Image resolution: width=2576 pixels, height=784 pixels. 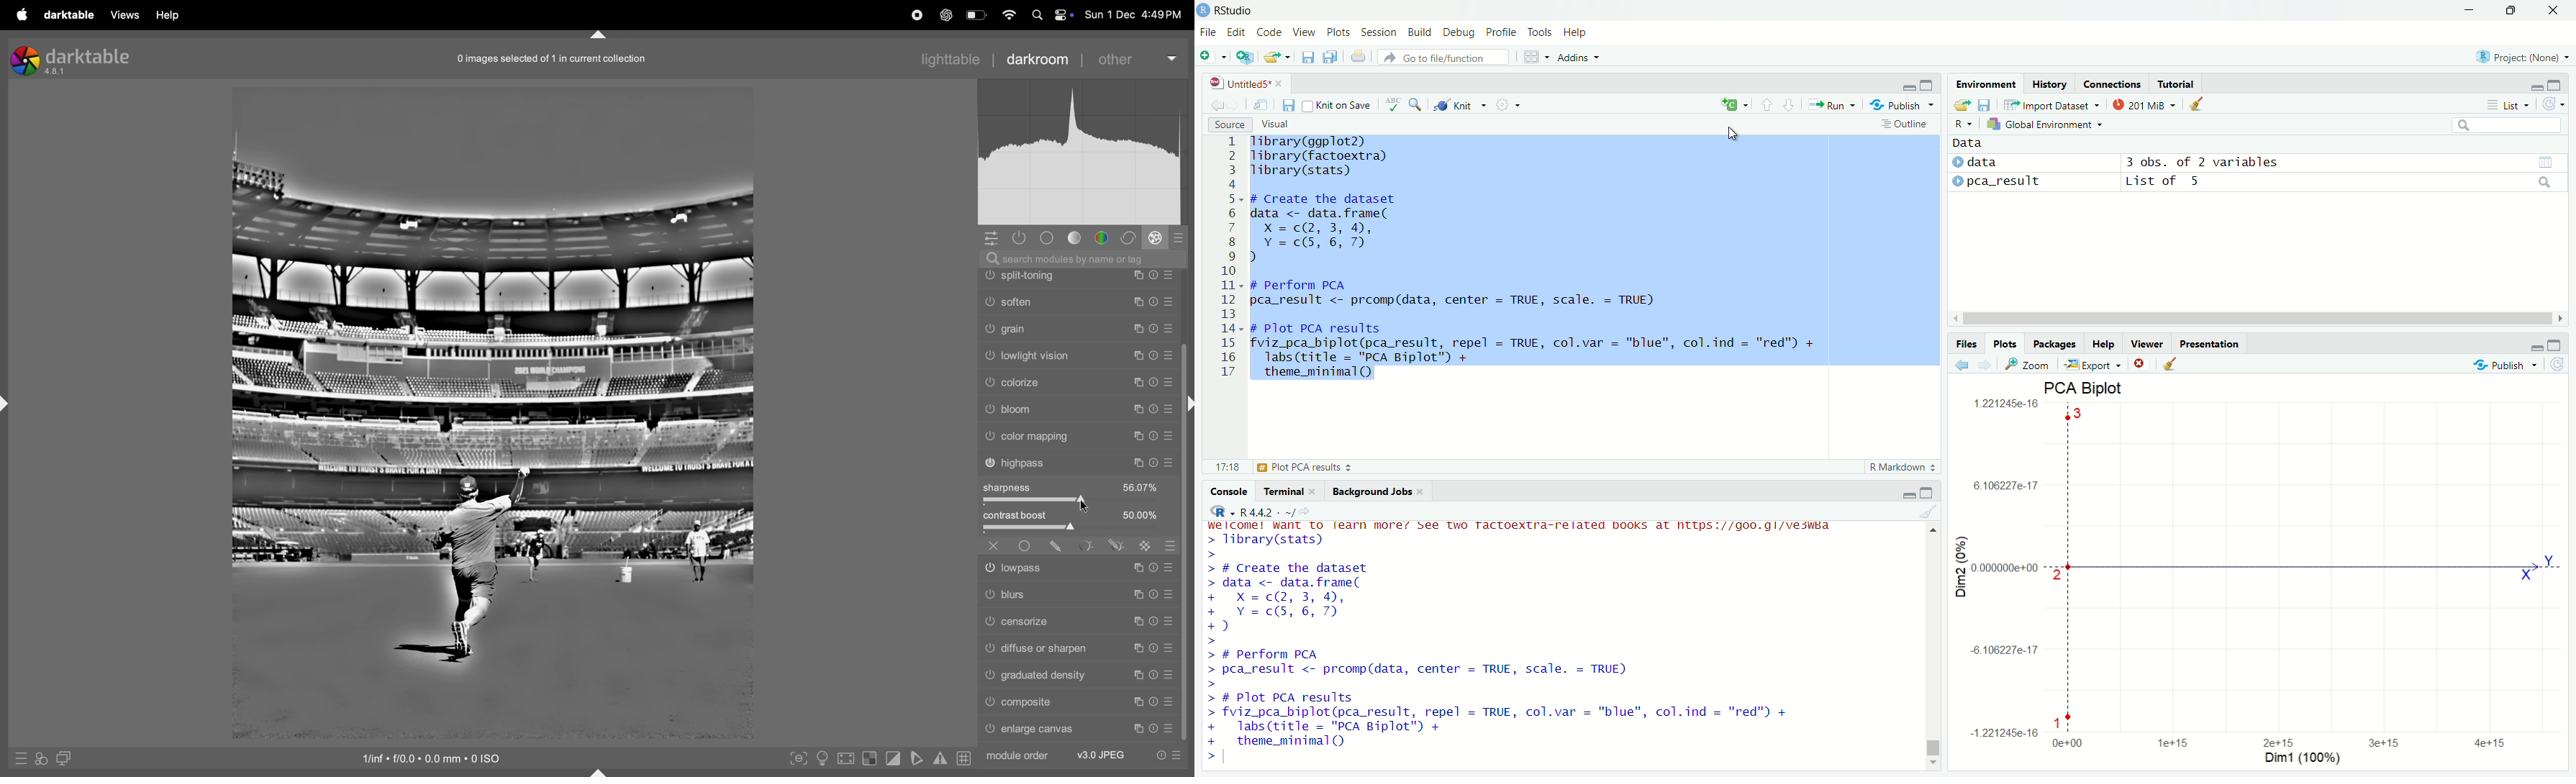 I want to click on low pass, so click(x=1079, y=566).